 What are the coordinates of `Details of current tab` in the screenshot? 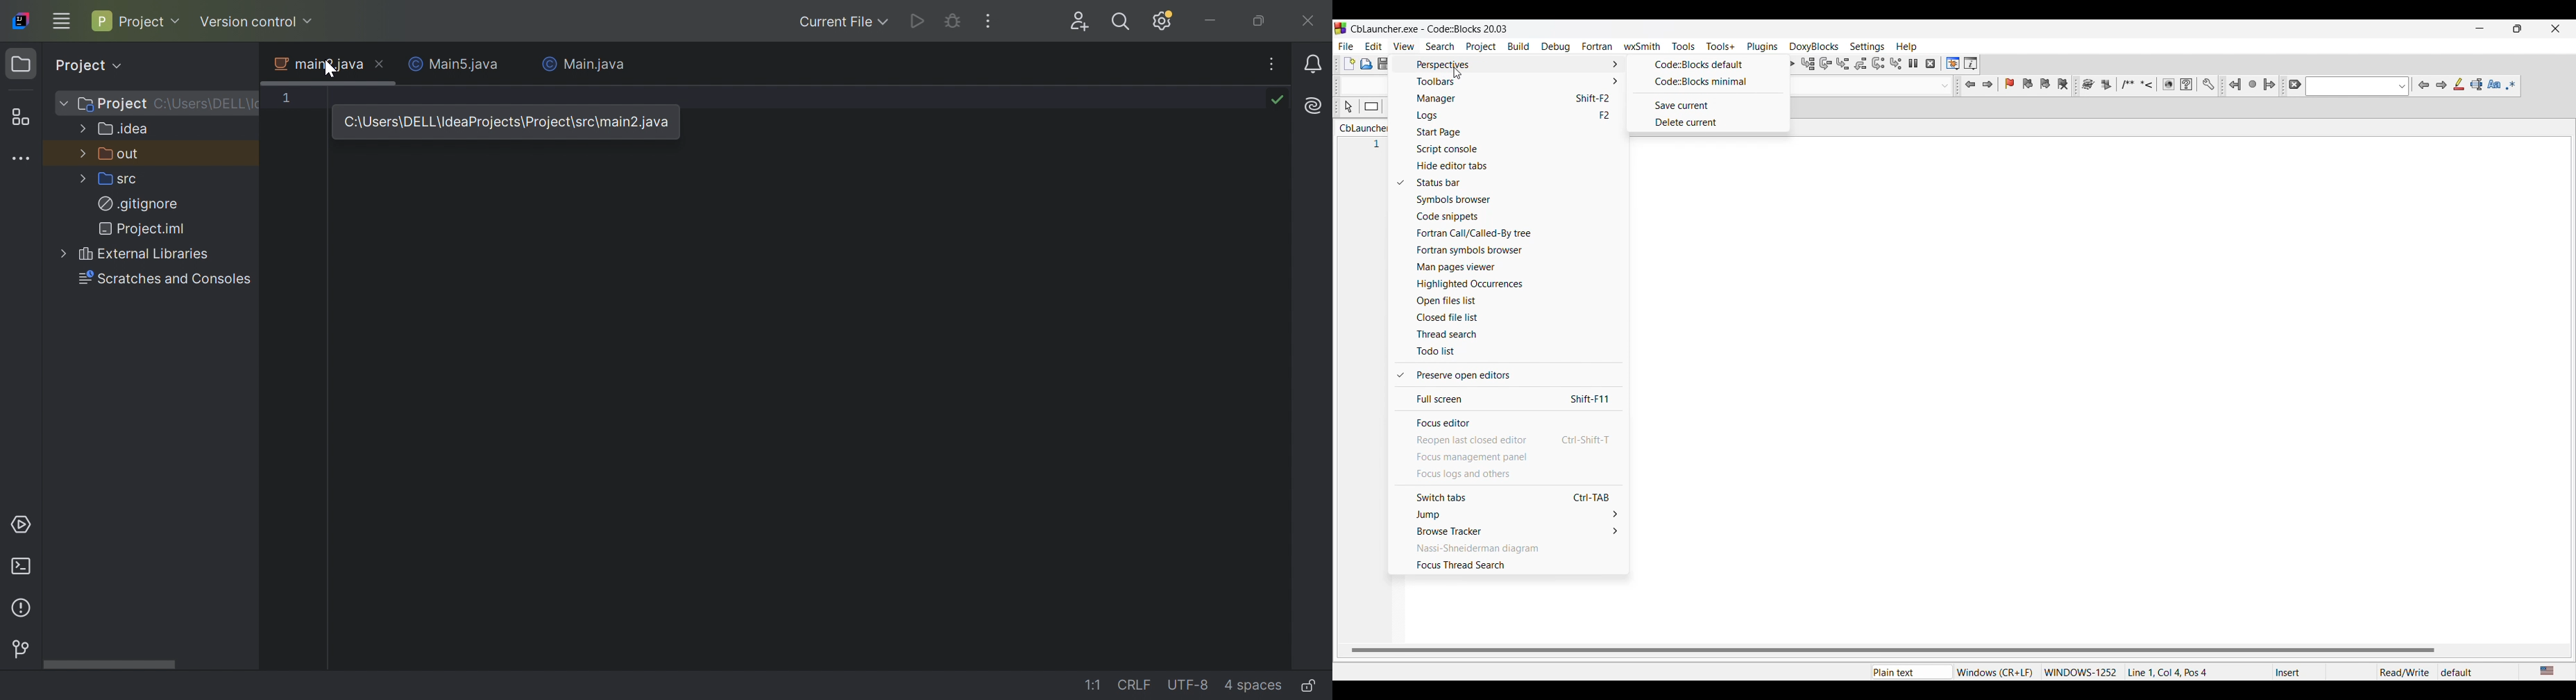 It's located at (2175, 671).